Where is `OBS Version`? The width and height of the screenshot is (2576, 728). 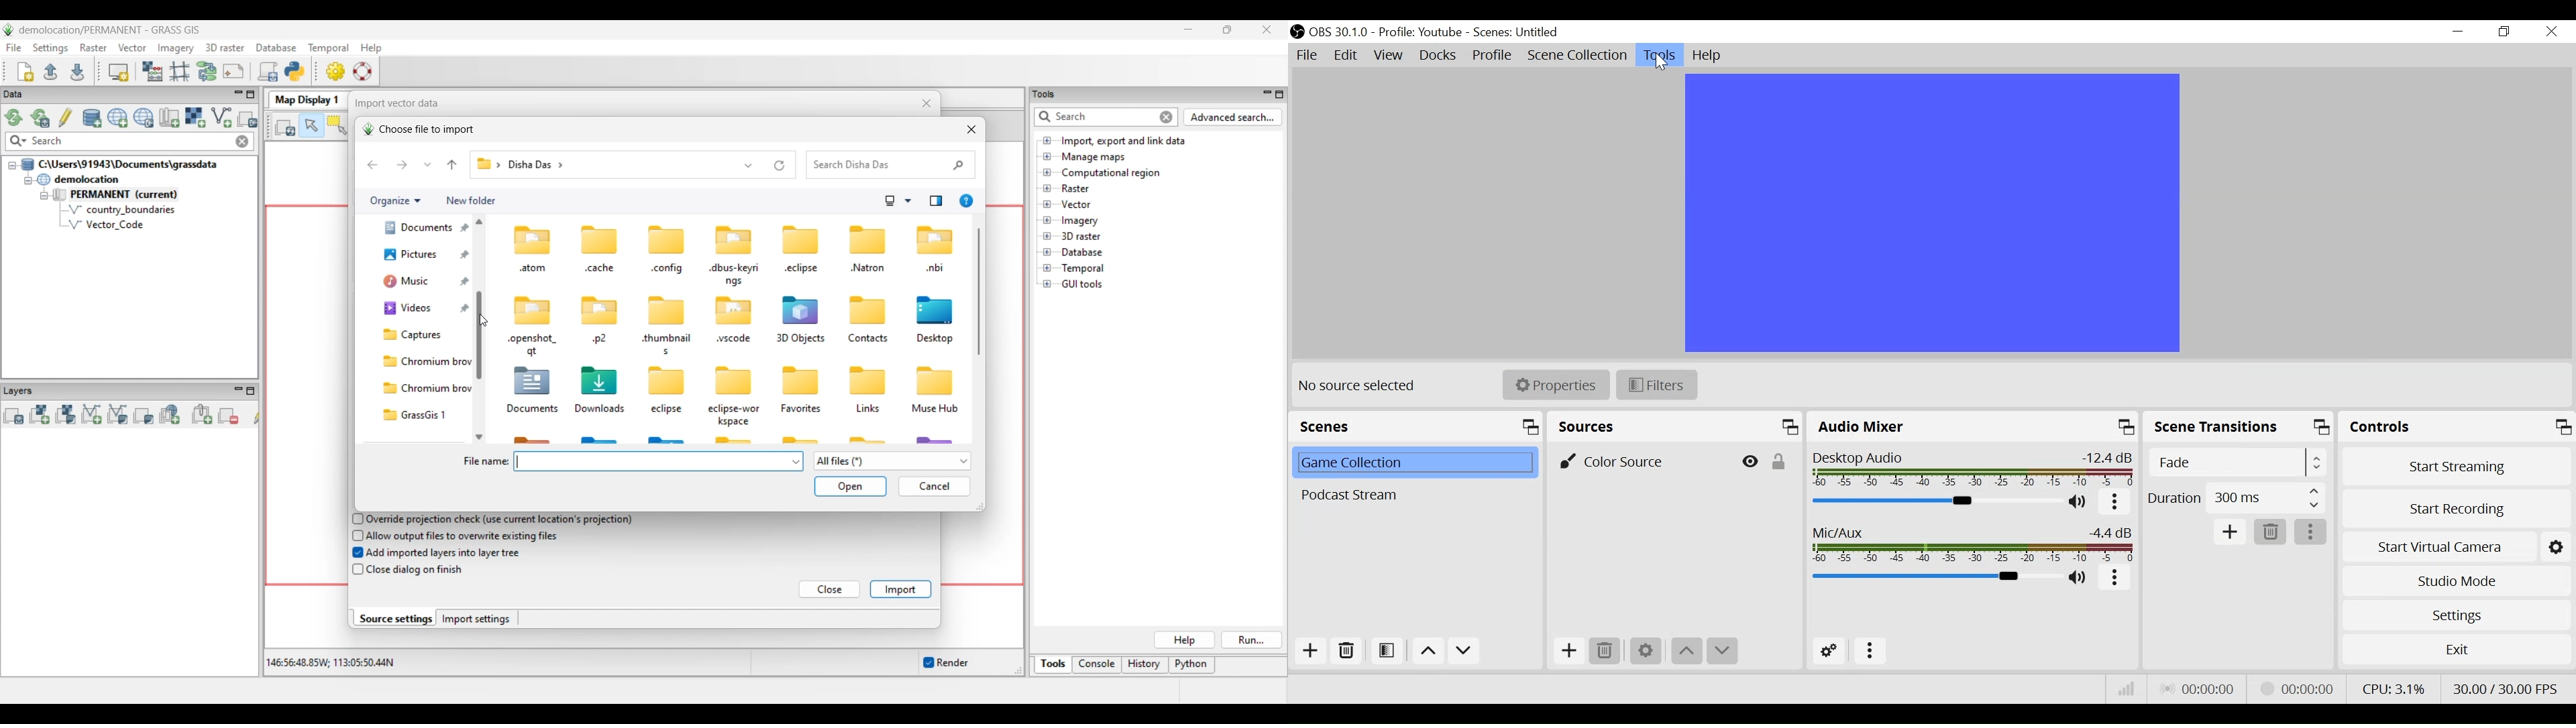
OBS Version is located at coordinates (1339, 33).